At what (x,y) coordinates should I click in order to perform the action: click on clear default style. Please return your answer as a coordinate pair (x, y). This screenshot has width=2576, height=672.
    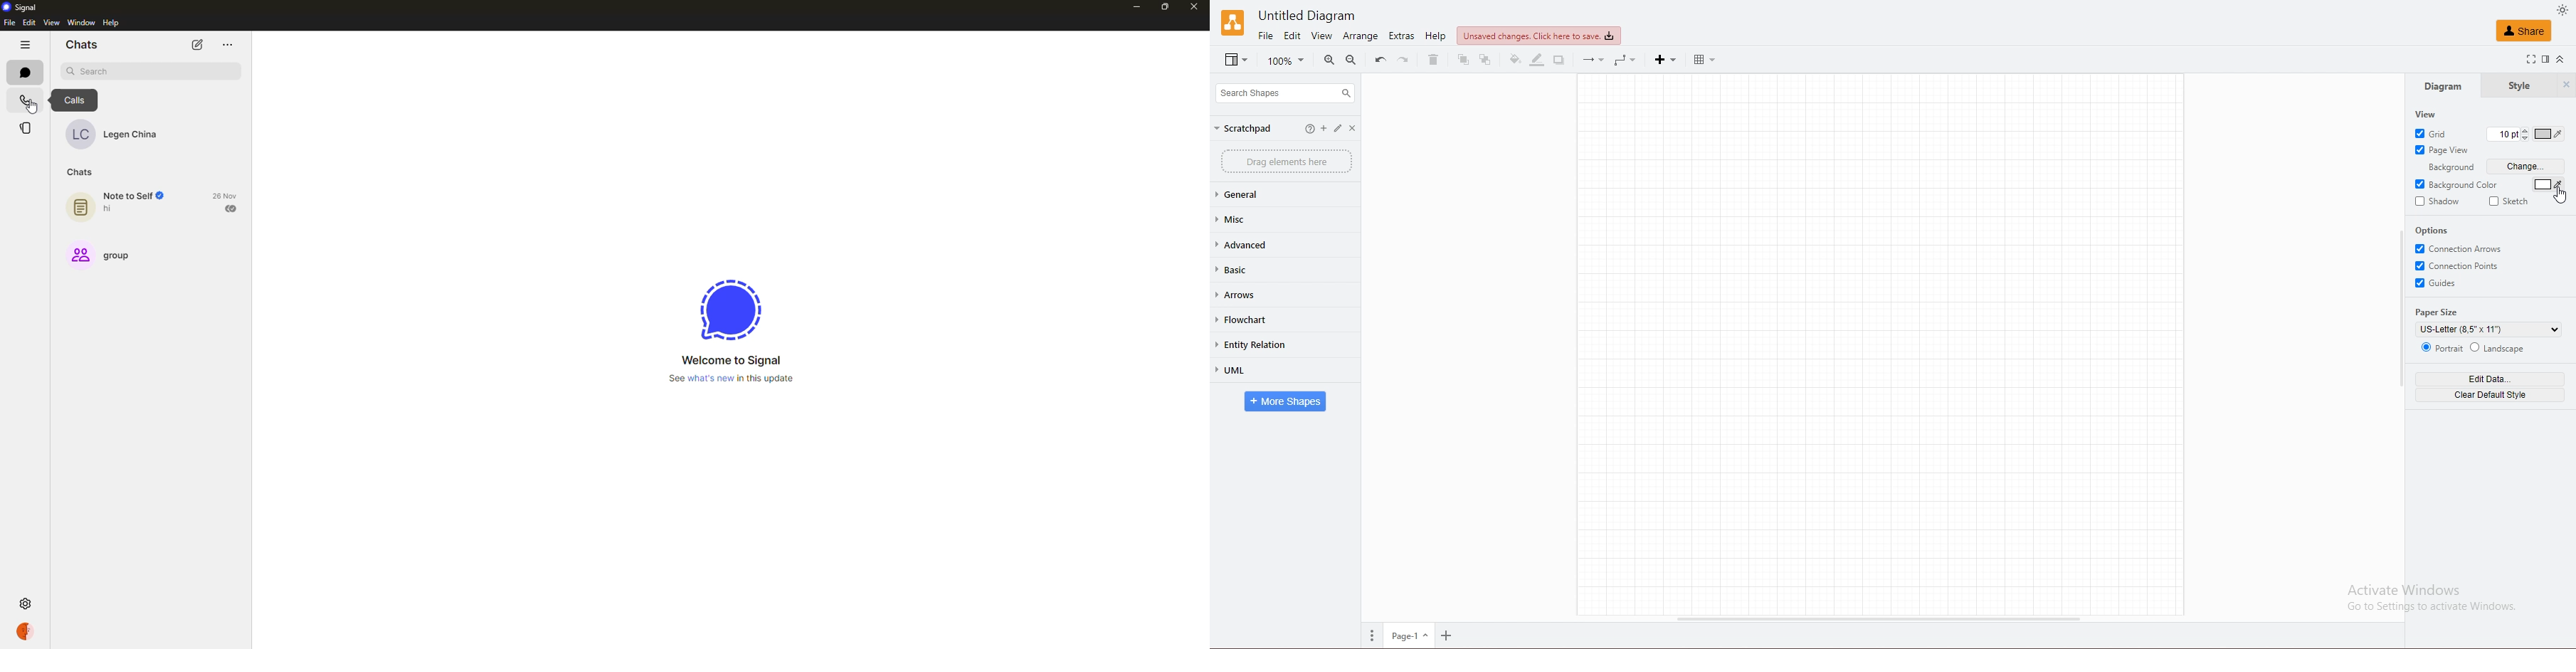
    Looking at the image, I should click on (2493, 394).